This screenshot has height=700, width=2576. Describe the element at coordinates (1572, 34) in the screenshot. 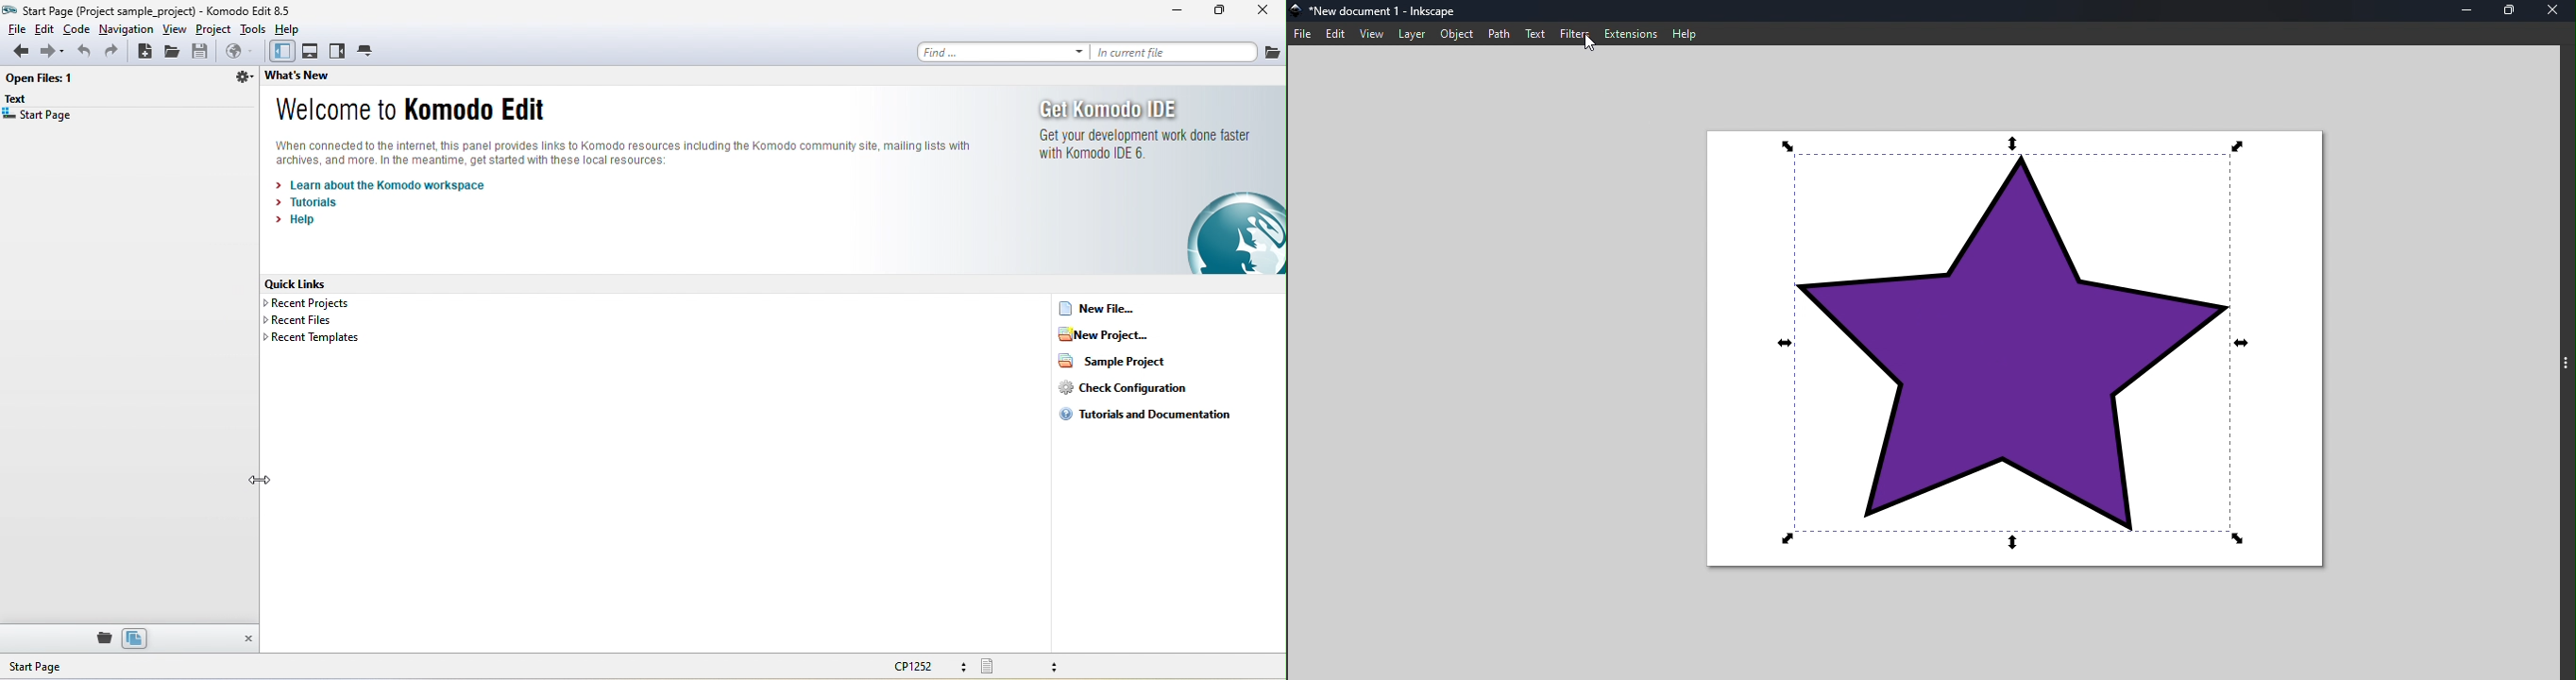

I see `Filter` at that location.